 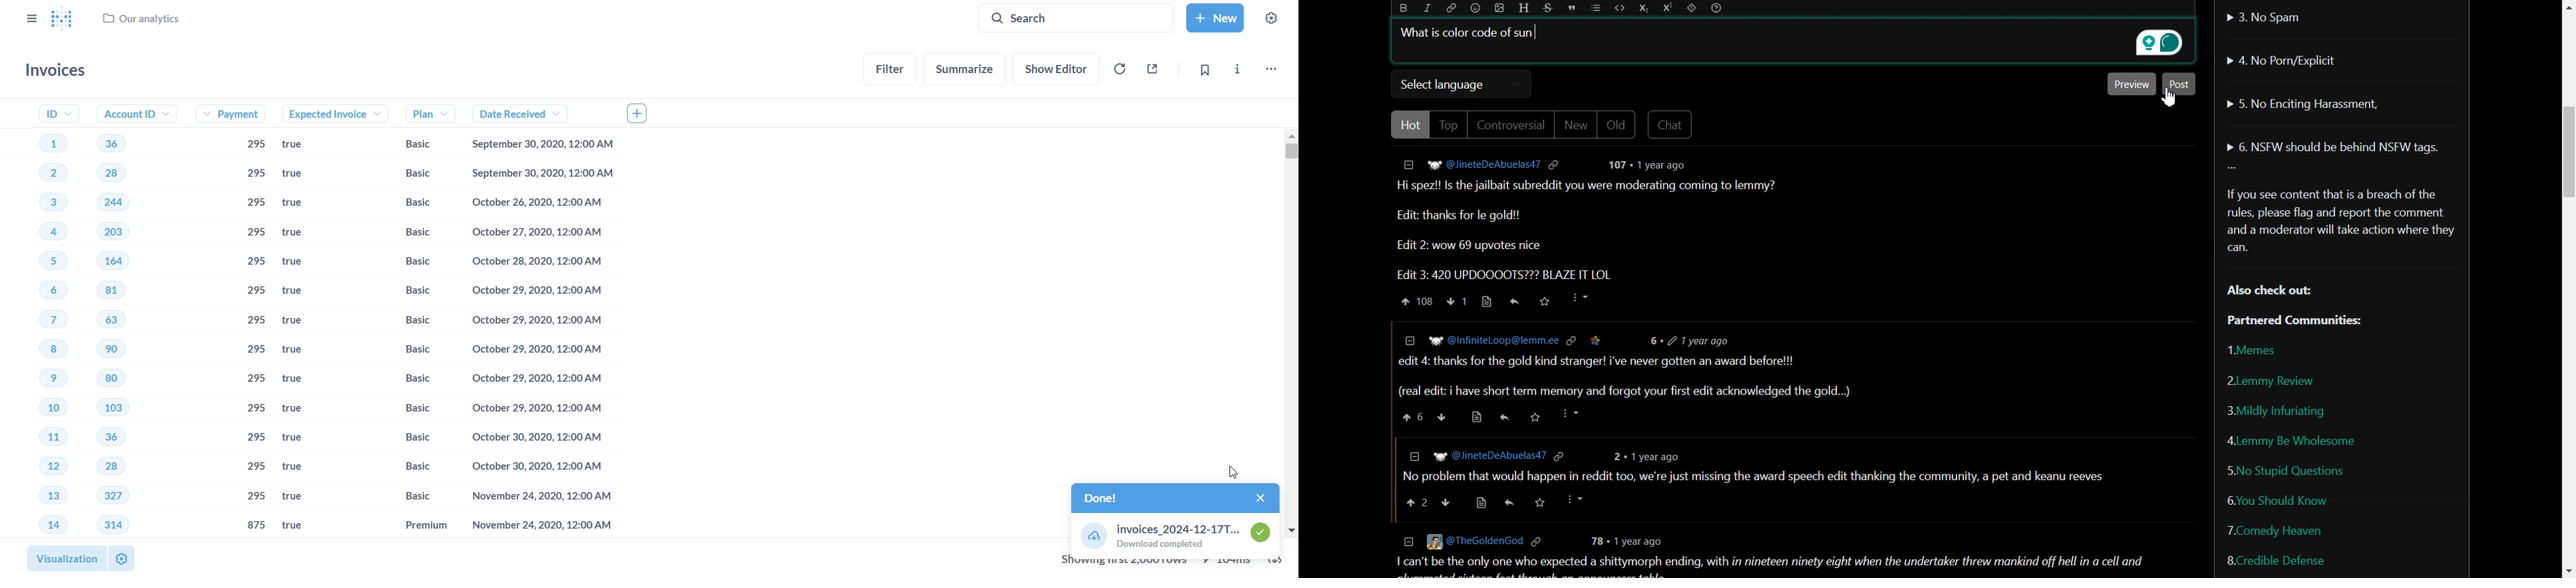 I want to click on October 27,2020, 12:00 AM, so click(x=540, y=232).